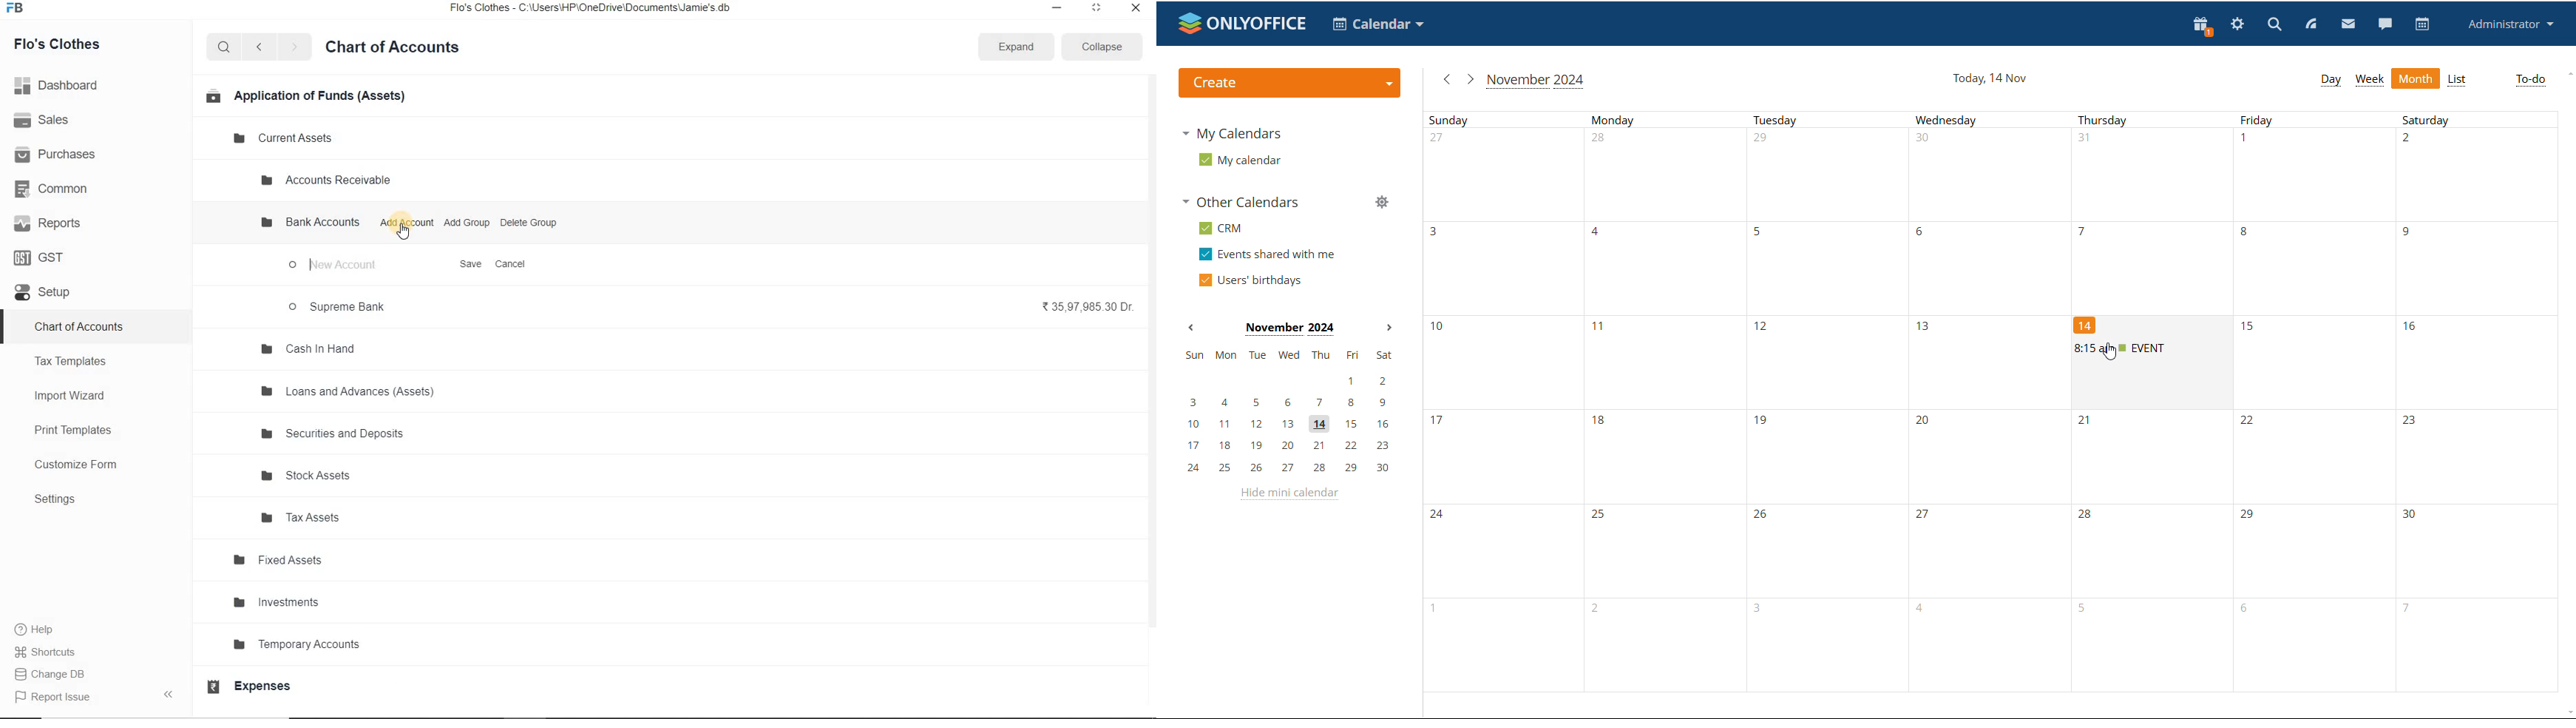 The height and width of the screenshot is (728, 2576). I want to click on Report Issue, so click(52, 697).